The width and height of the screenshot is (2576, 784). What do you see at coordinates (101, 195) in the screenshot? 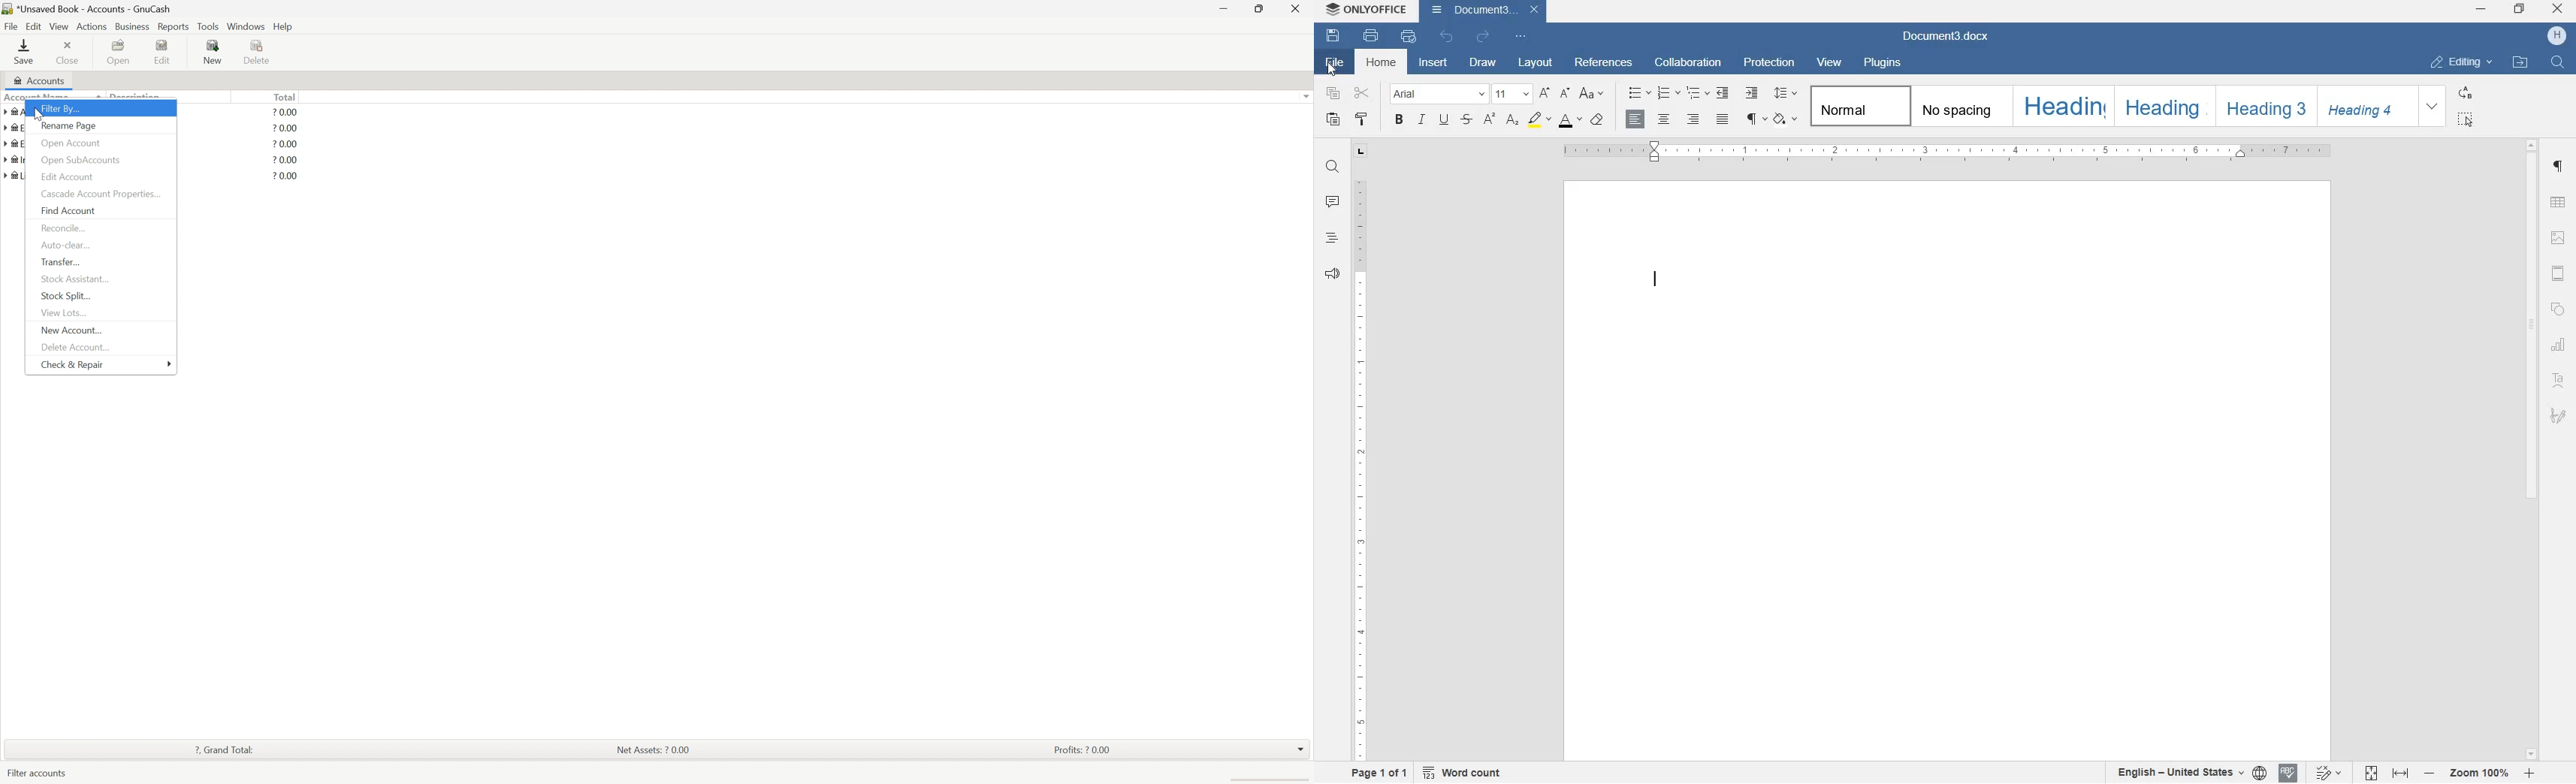
I see `Cascade account properties` at bounding box center [101, 195].